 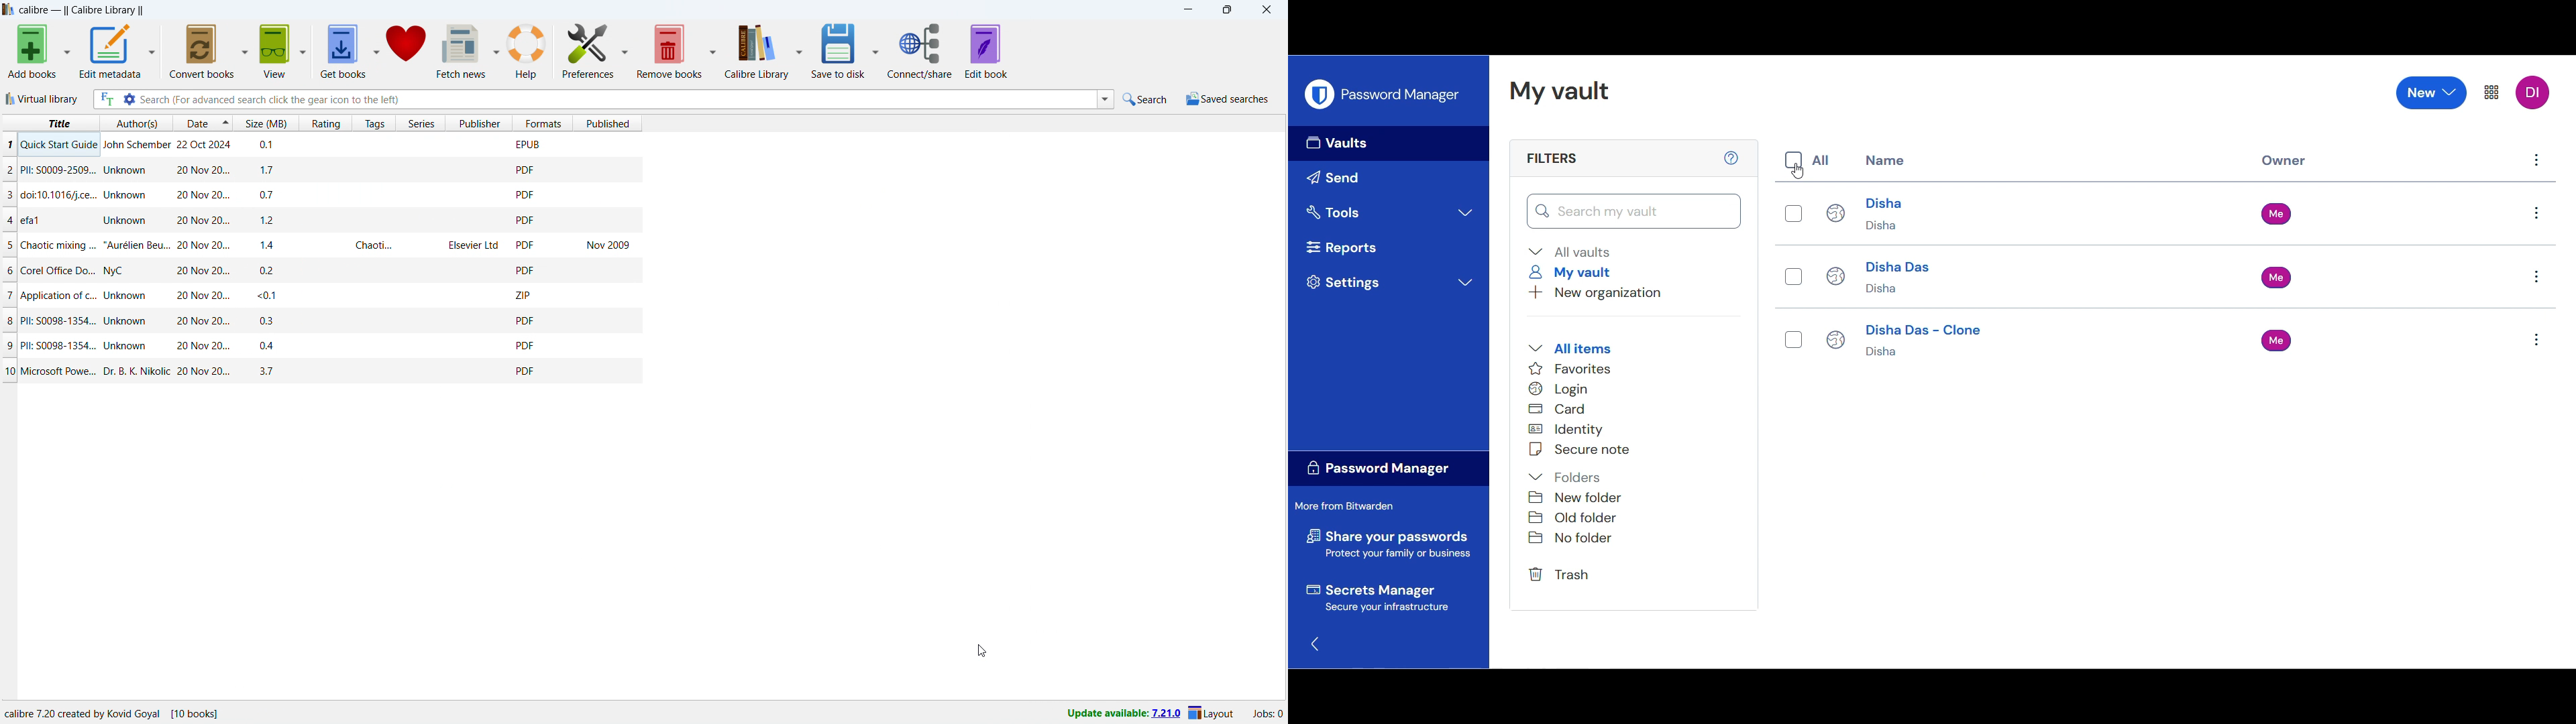 I want to click on Share your passwords     Protect your family or business, so click(x=1389, y=546).